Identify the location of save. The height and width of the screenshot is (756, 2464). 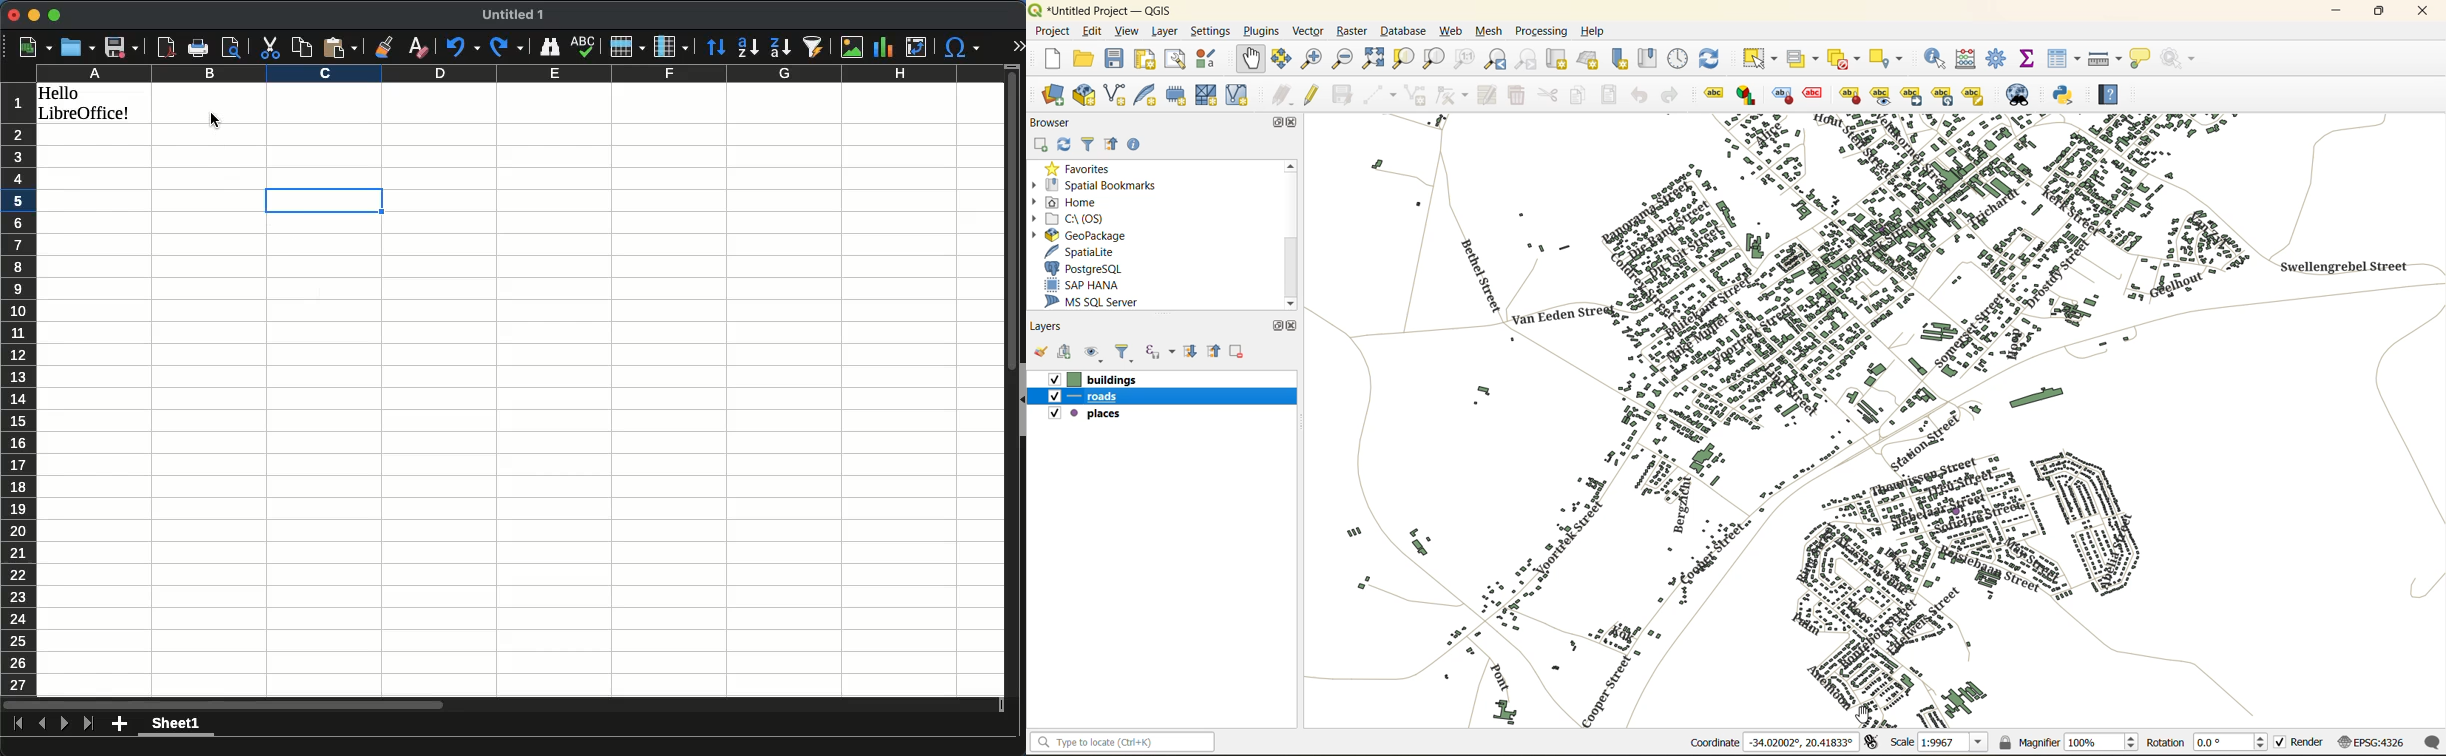
(124, 46).